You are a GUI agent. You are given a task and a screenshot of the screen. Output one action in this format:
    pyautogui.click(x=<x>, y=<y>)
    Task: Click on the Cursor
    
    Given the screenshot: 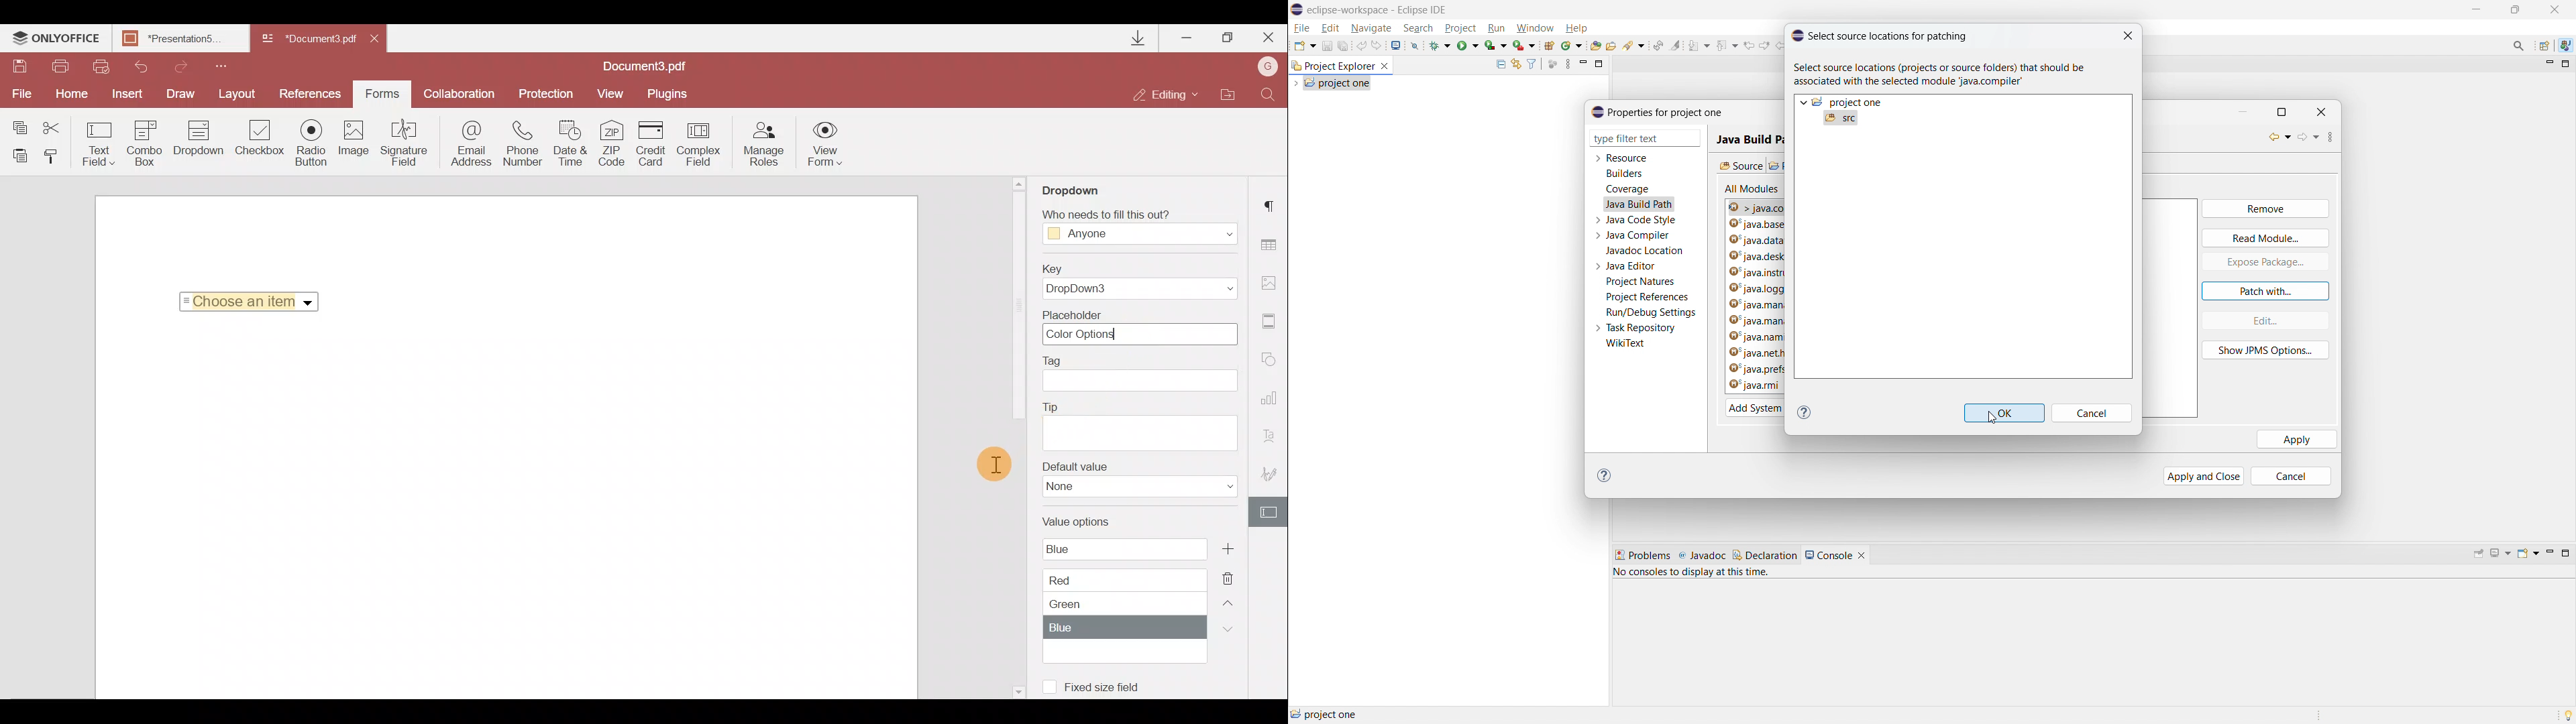 What is the action you would take?
    pyautogui.click(x=995, y=463)
    